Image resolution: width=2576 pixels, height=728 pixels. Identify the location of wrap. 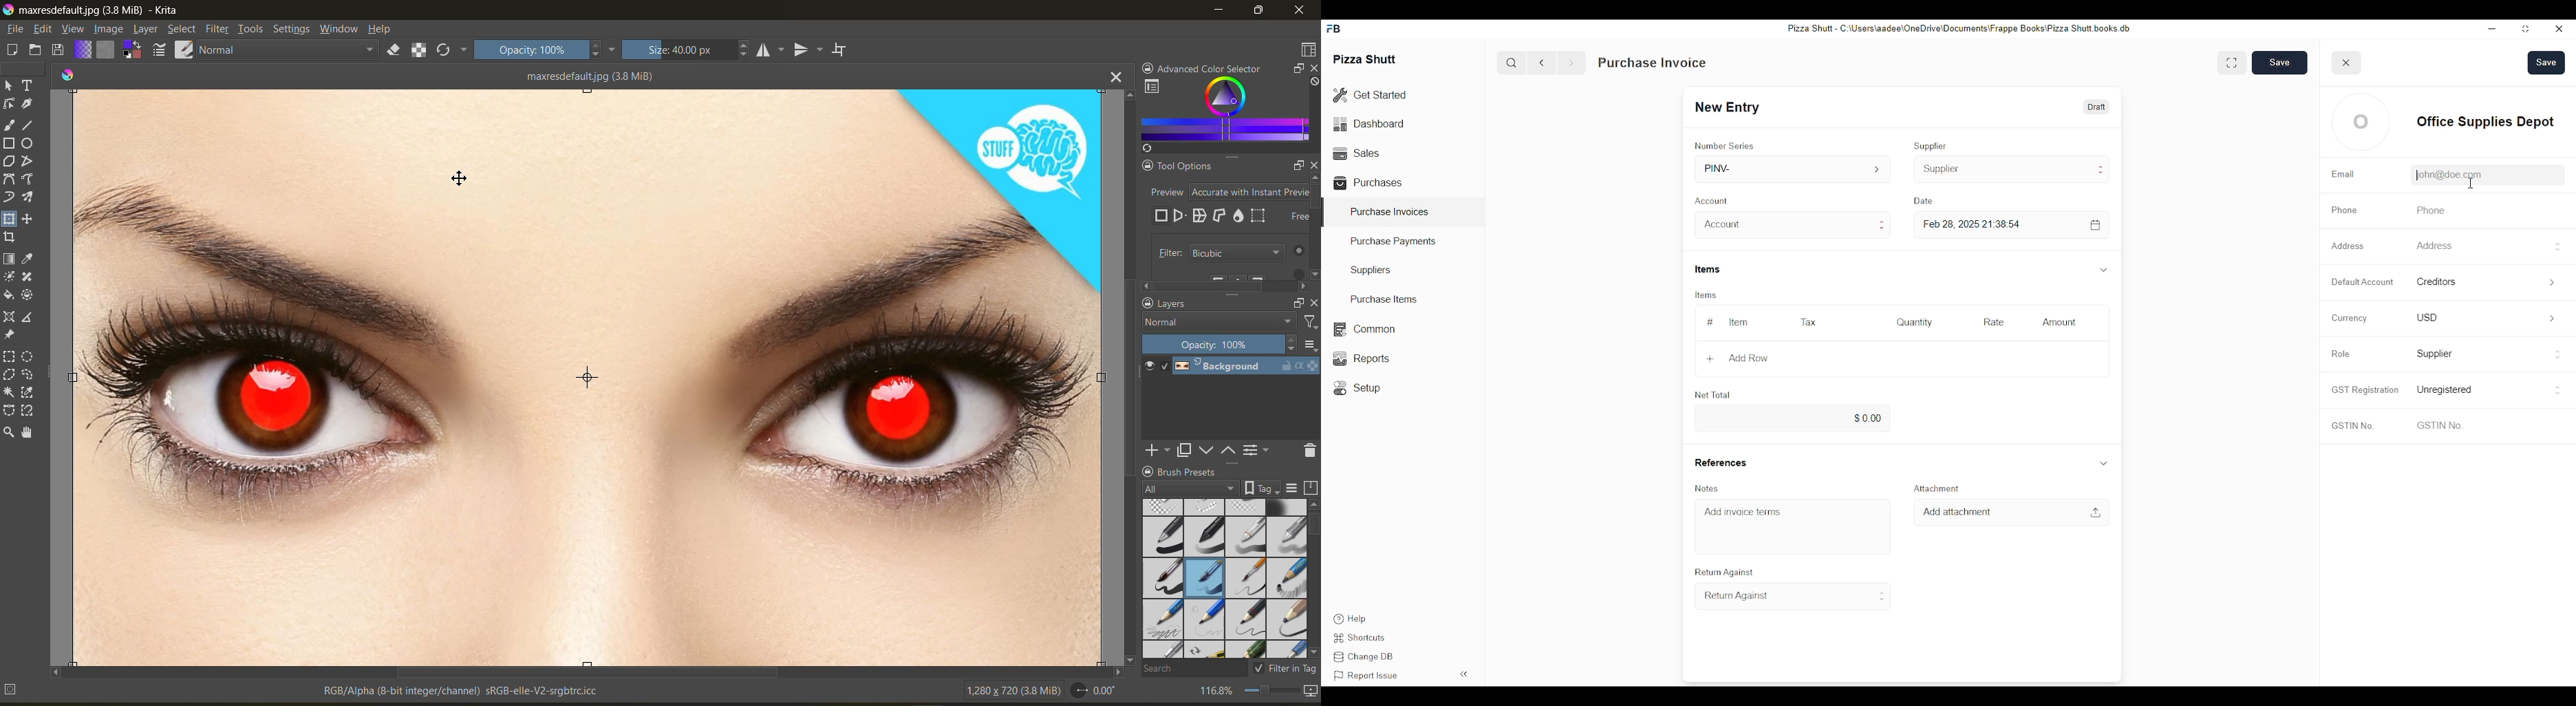
(1200, 215).